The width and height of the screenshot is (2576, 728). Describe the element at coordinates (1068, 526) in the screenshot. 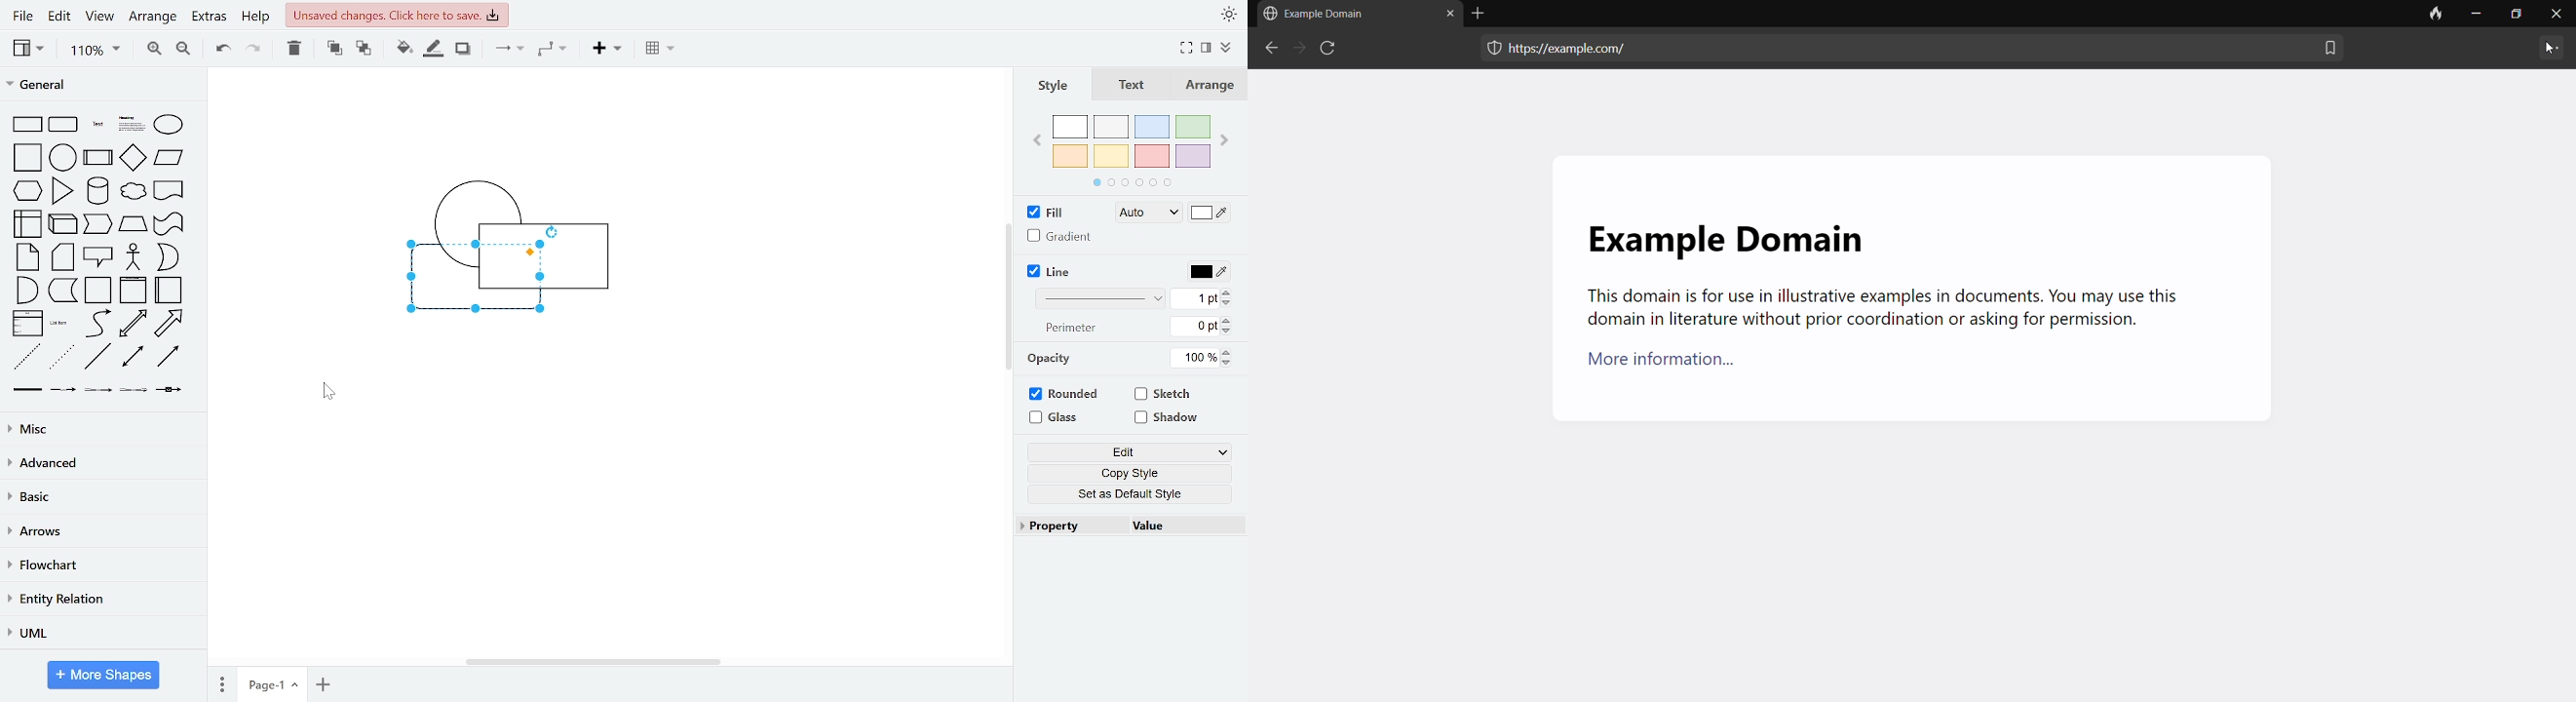

I see `property` at that location.